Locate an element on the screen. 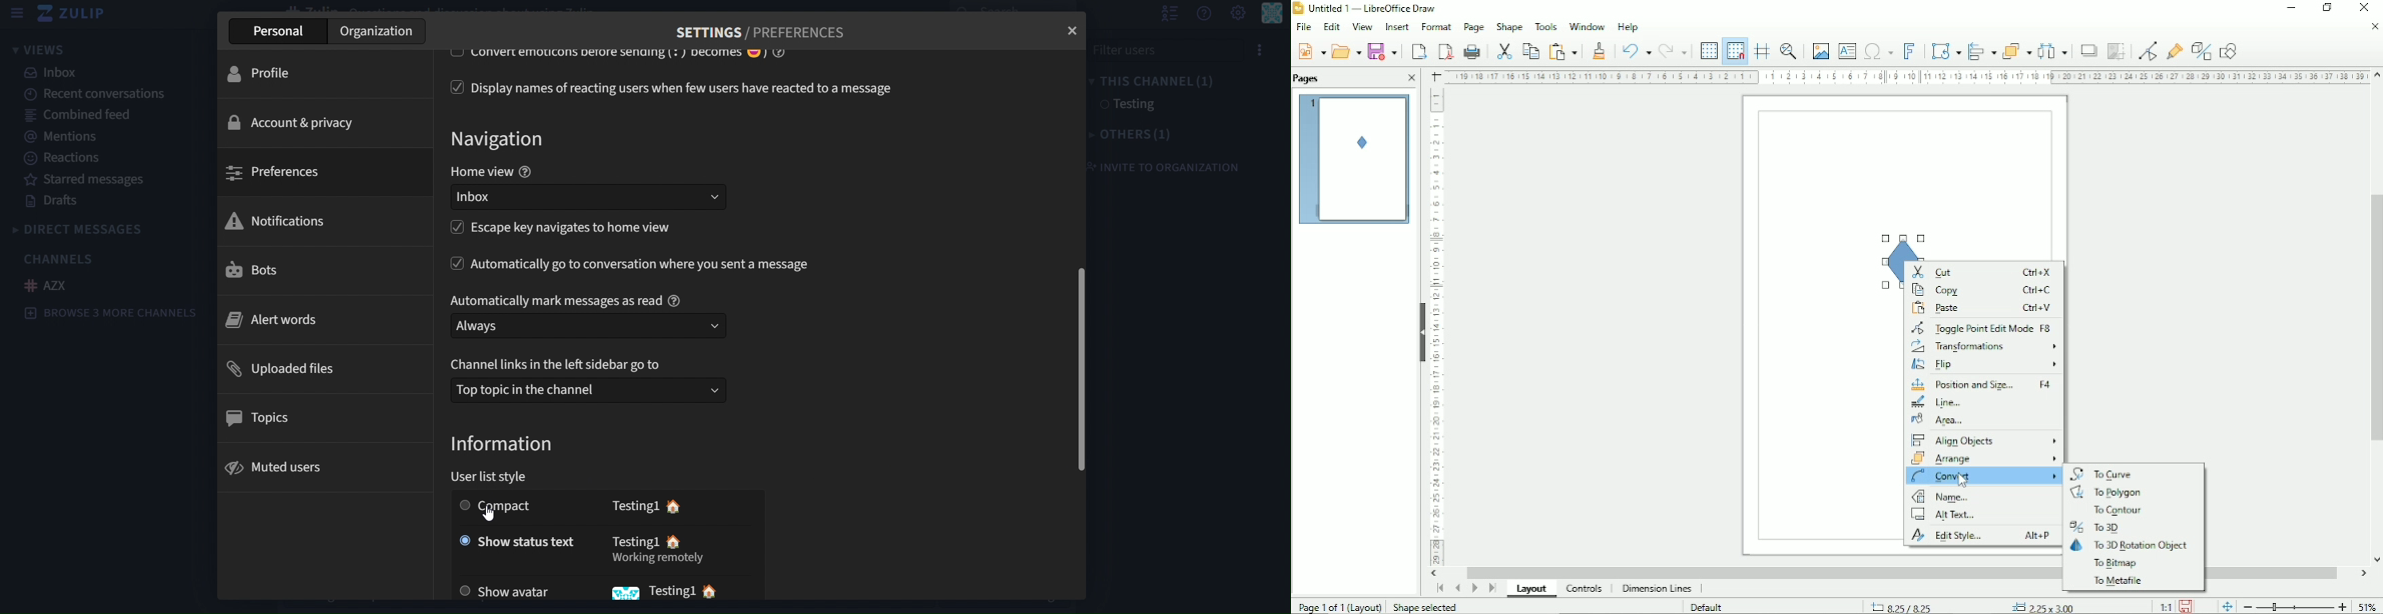 The image size is (2408, 616). Clone formatting is located at coordinates (1600, 49).